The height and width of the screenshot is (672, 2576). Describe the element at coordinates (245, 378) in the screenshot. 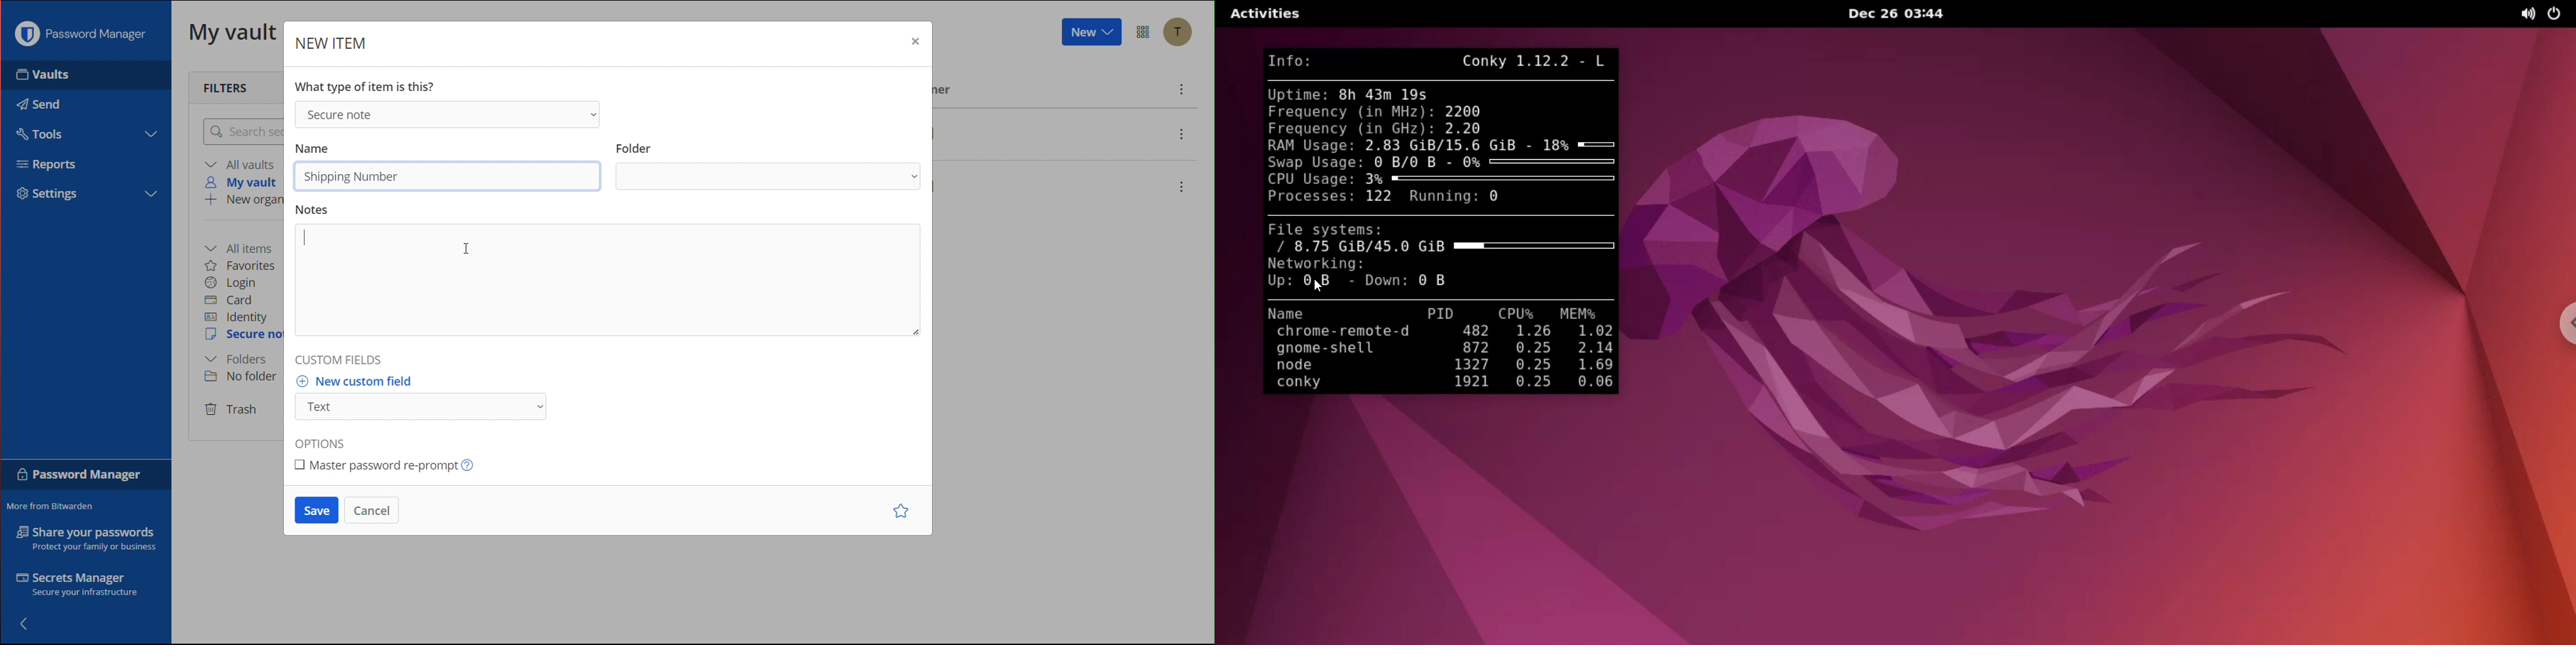

I see `No folder` at that location.